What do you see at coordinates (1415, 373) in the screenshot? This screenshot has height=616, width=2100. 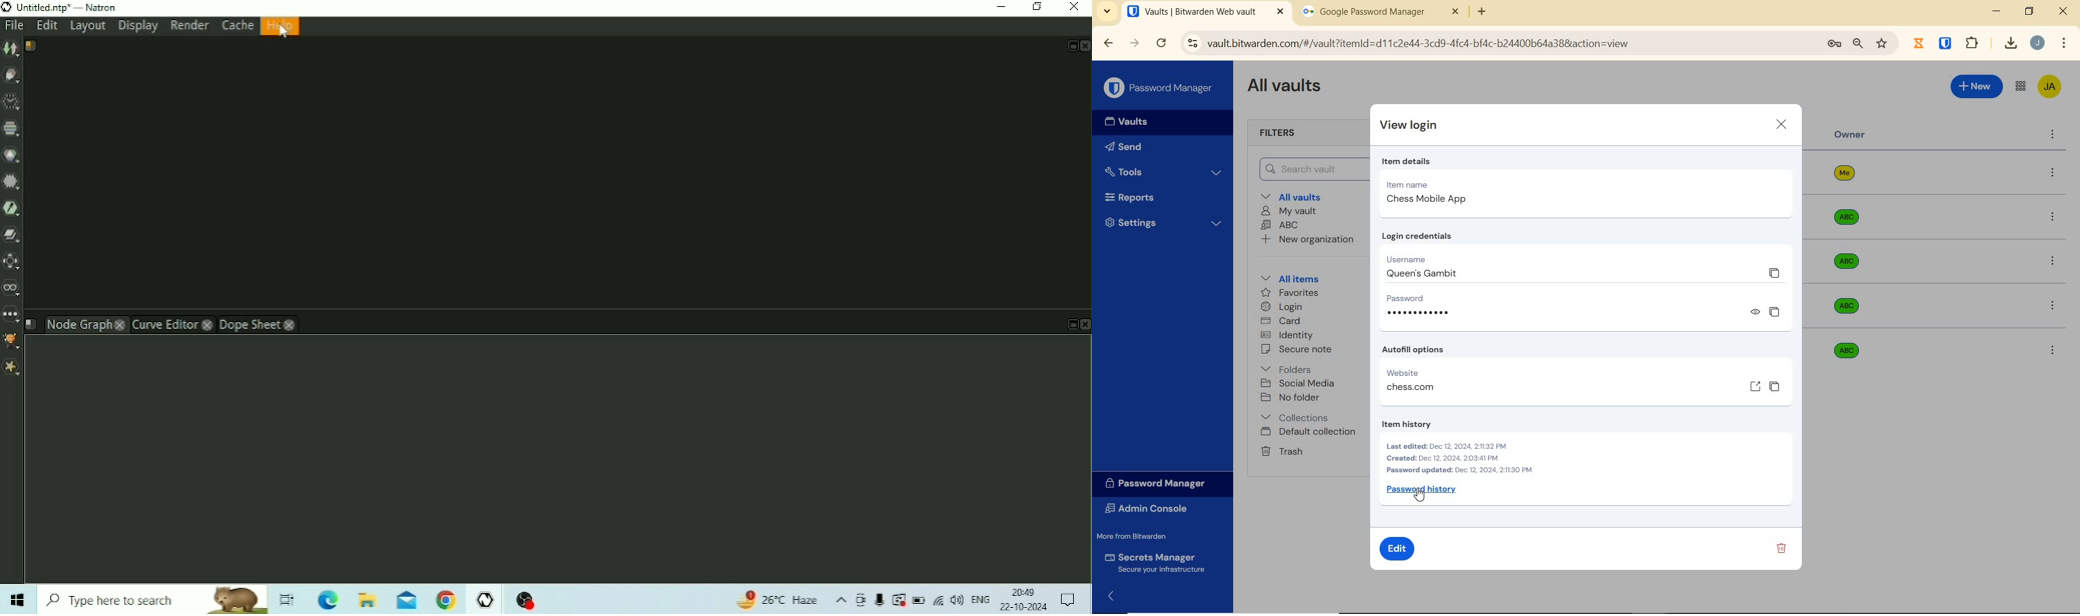 I see `website` at bounding box center [1415, 373].